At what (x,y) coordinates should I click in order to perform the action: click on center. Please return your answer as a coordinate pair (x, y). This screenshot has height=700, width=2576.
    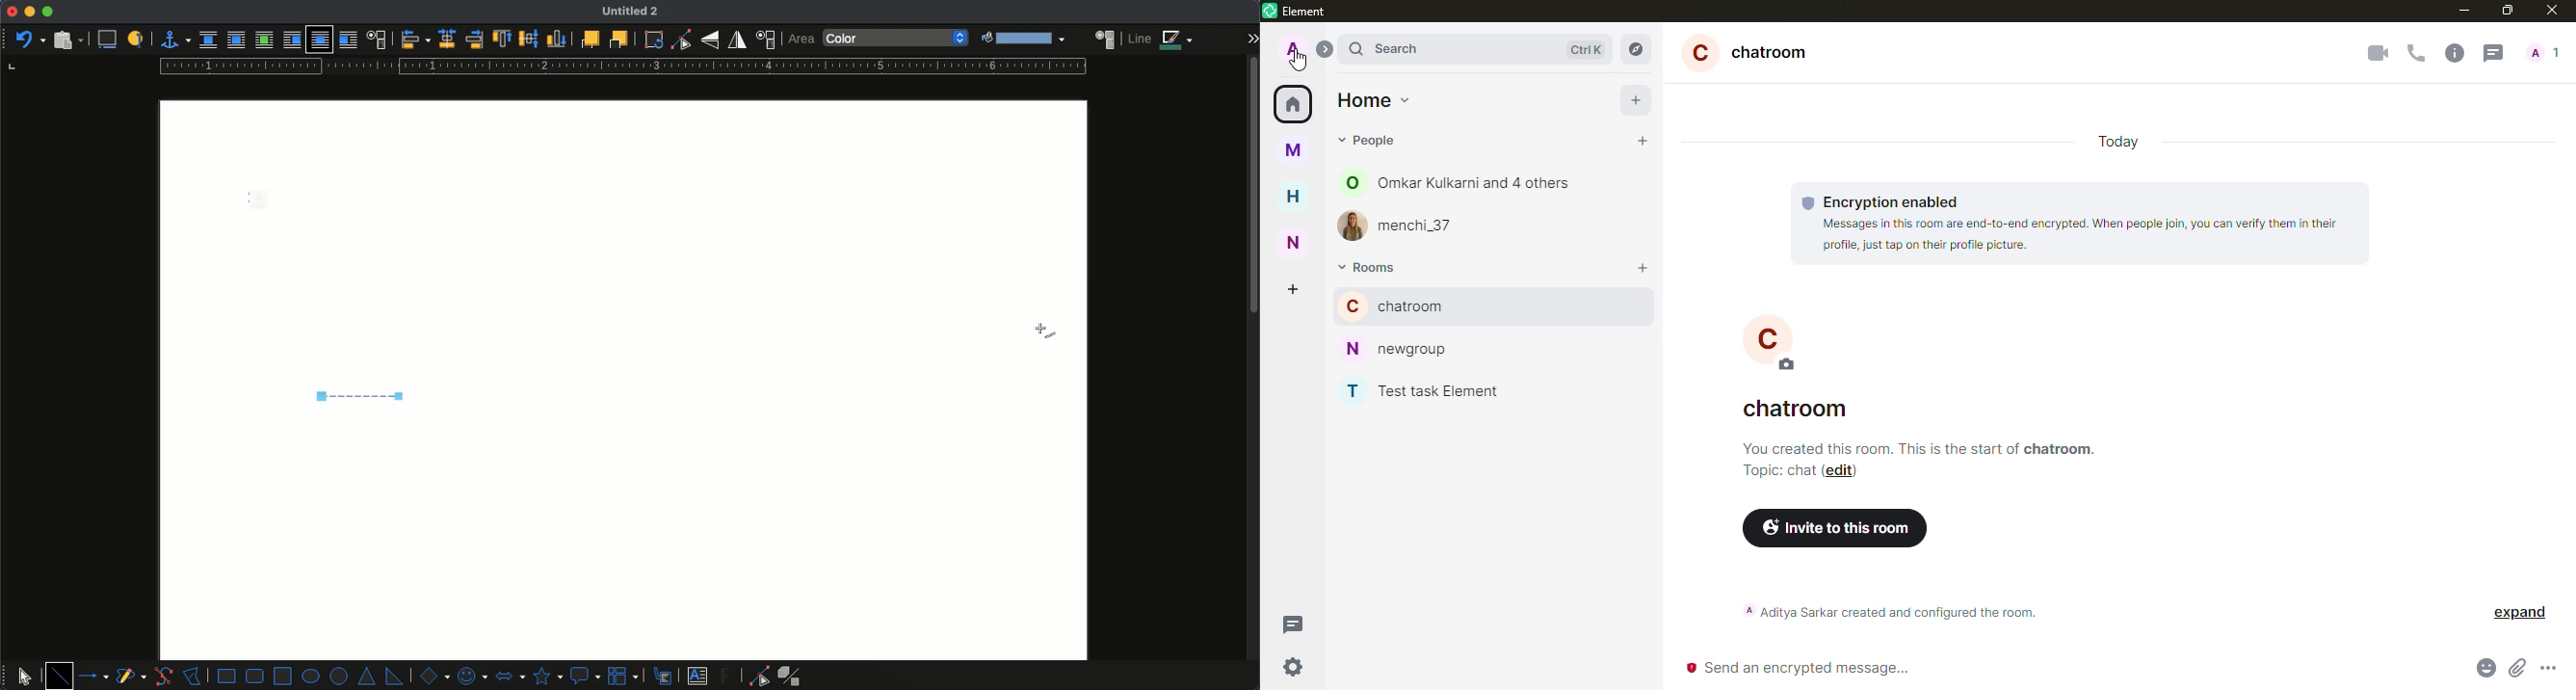
    Looking at the image, I should click on (447, 39).